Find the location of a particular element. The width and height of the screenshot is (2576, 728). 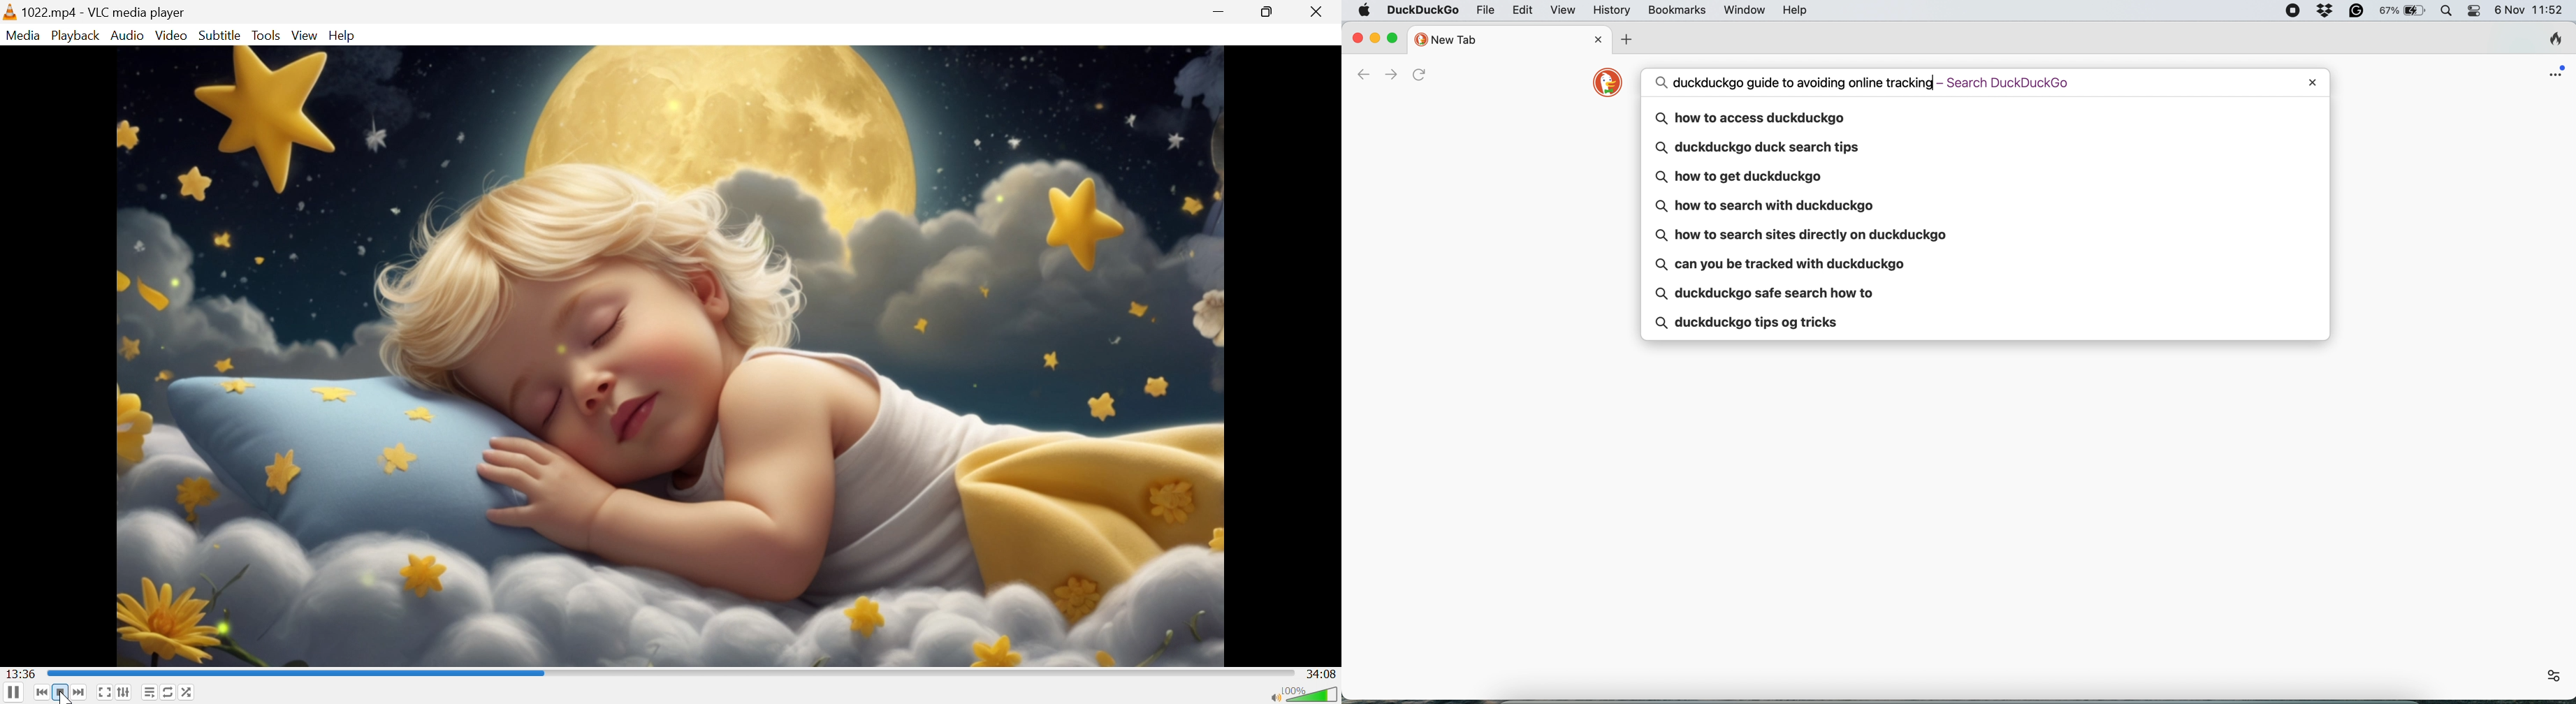

spotlight search is located at coordinates (2449, 11).